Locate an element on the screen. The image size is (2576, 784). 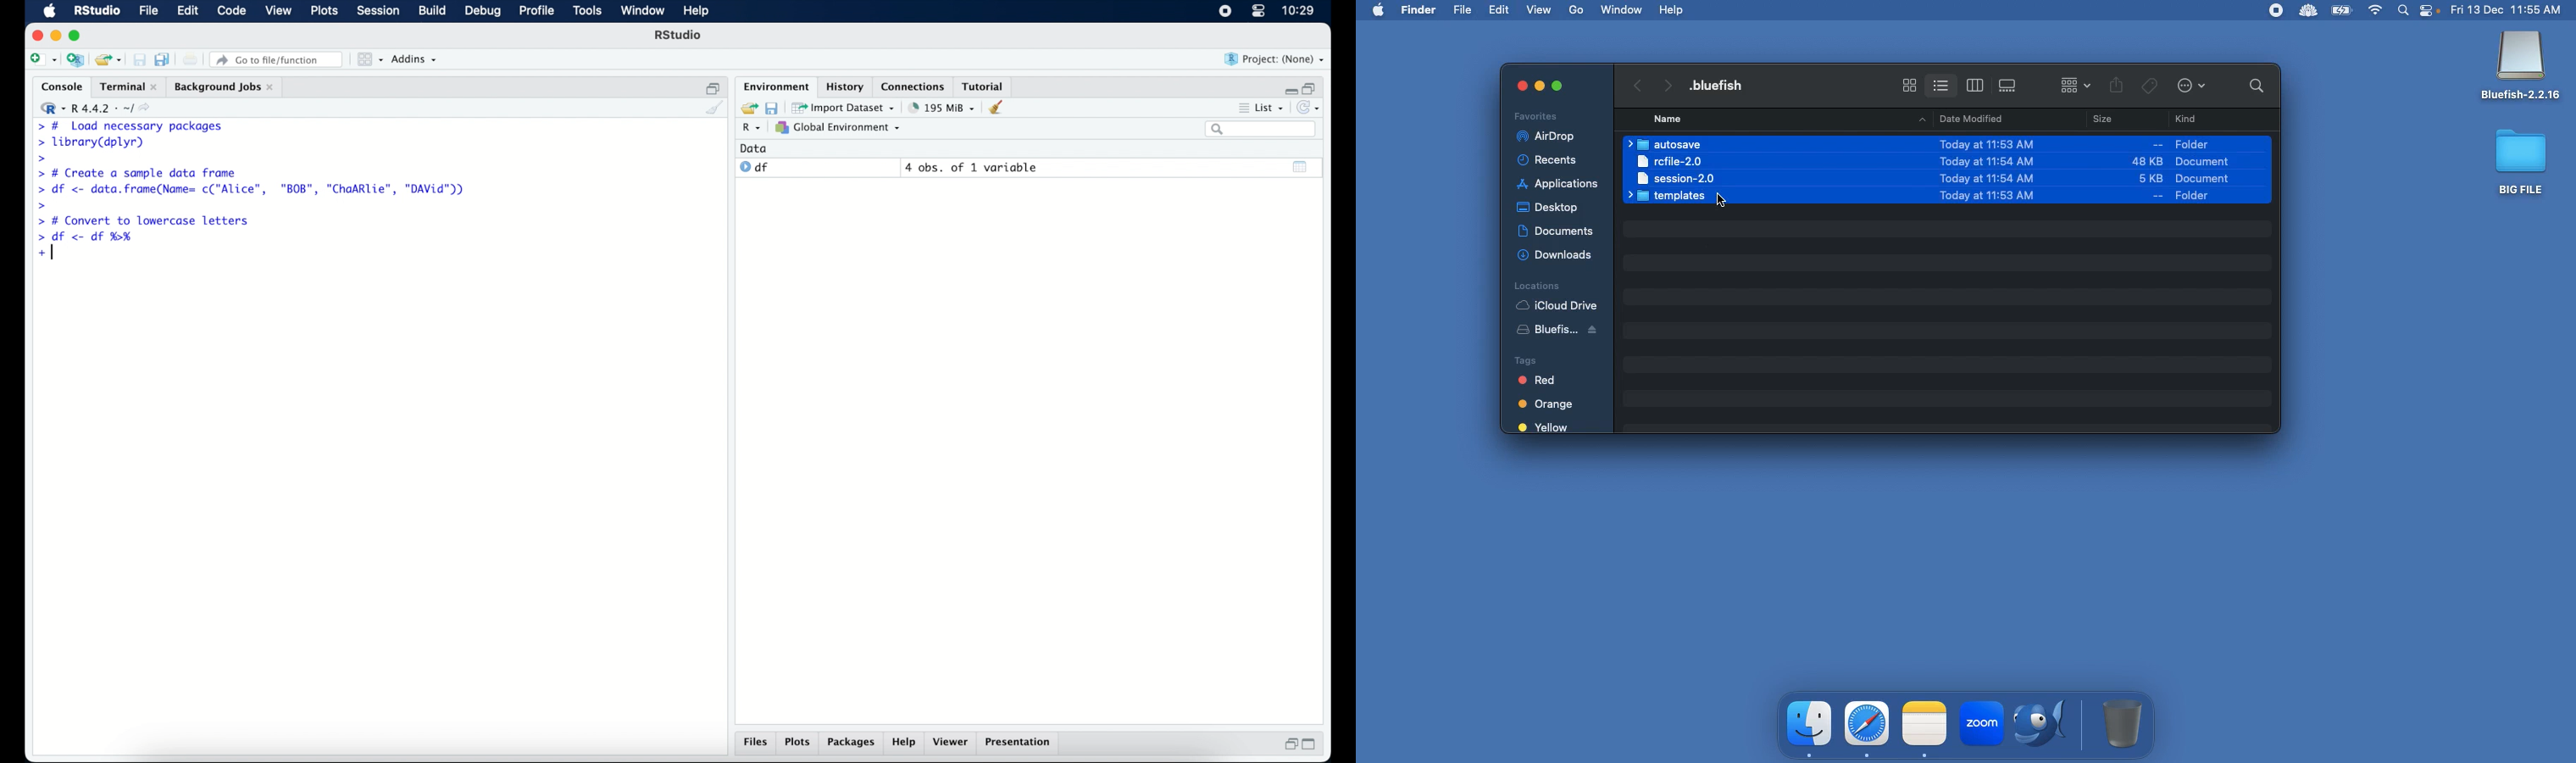
connections is located at coordinates (914, 85).